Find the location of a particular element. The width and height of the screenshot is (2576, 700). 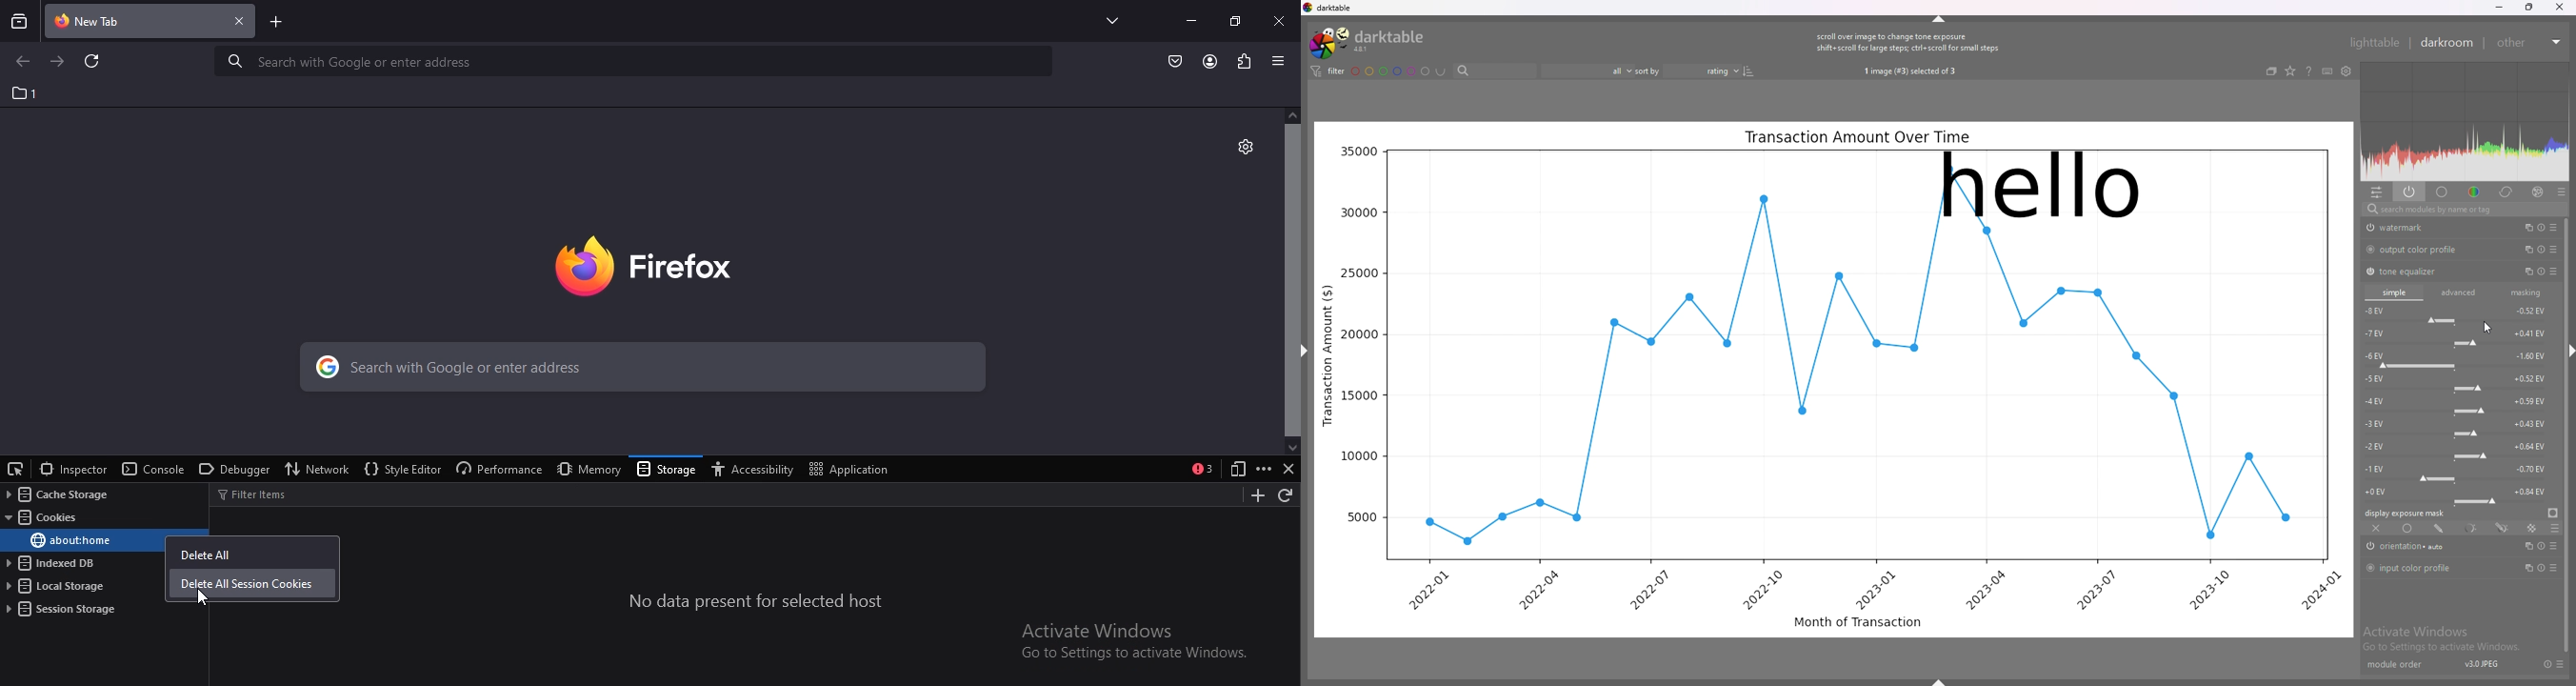

restore is located at coordinates (1234, 20).